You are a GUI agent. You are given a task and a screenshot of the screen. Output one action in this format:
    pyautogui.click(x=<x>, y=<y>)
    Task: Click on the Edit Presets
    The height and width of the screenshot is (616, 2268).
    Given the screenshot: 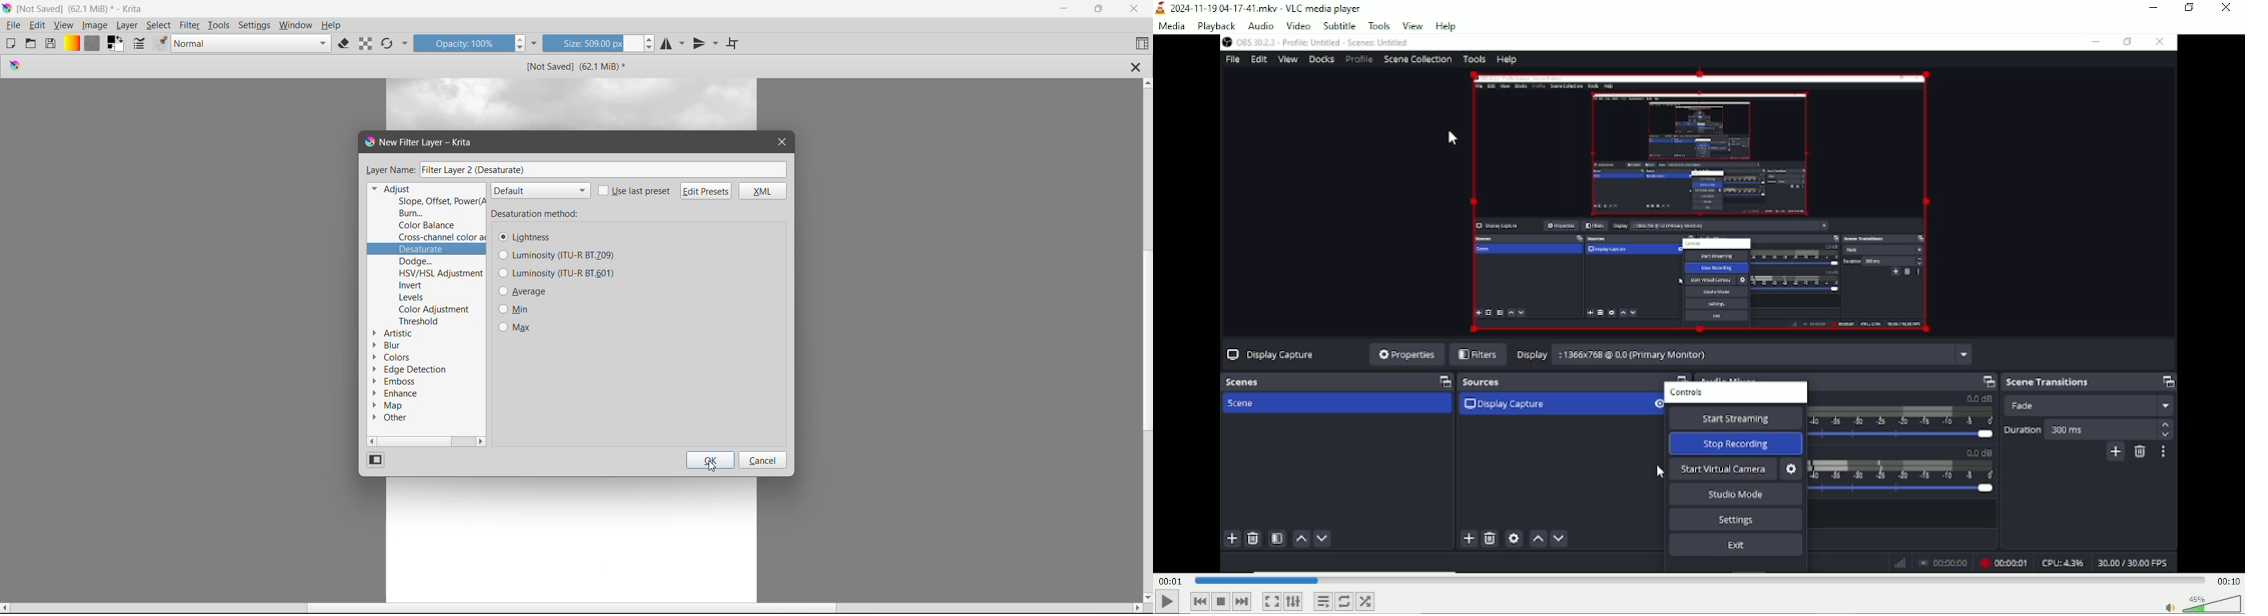 What is the action you would take?
    pyautogui.click(x=708, y=191)
    